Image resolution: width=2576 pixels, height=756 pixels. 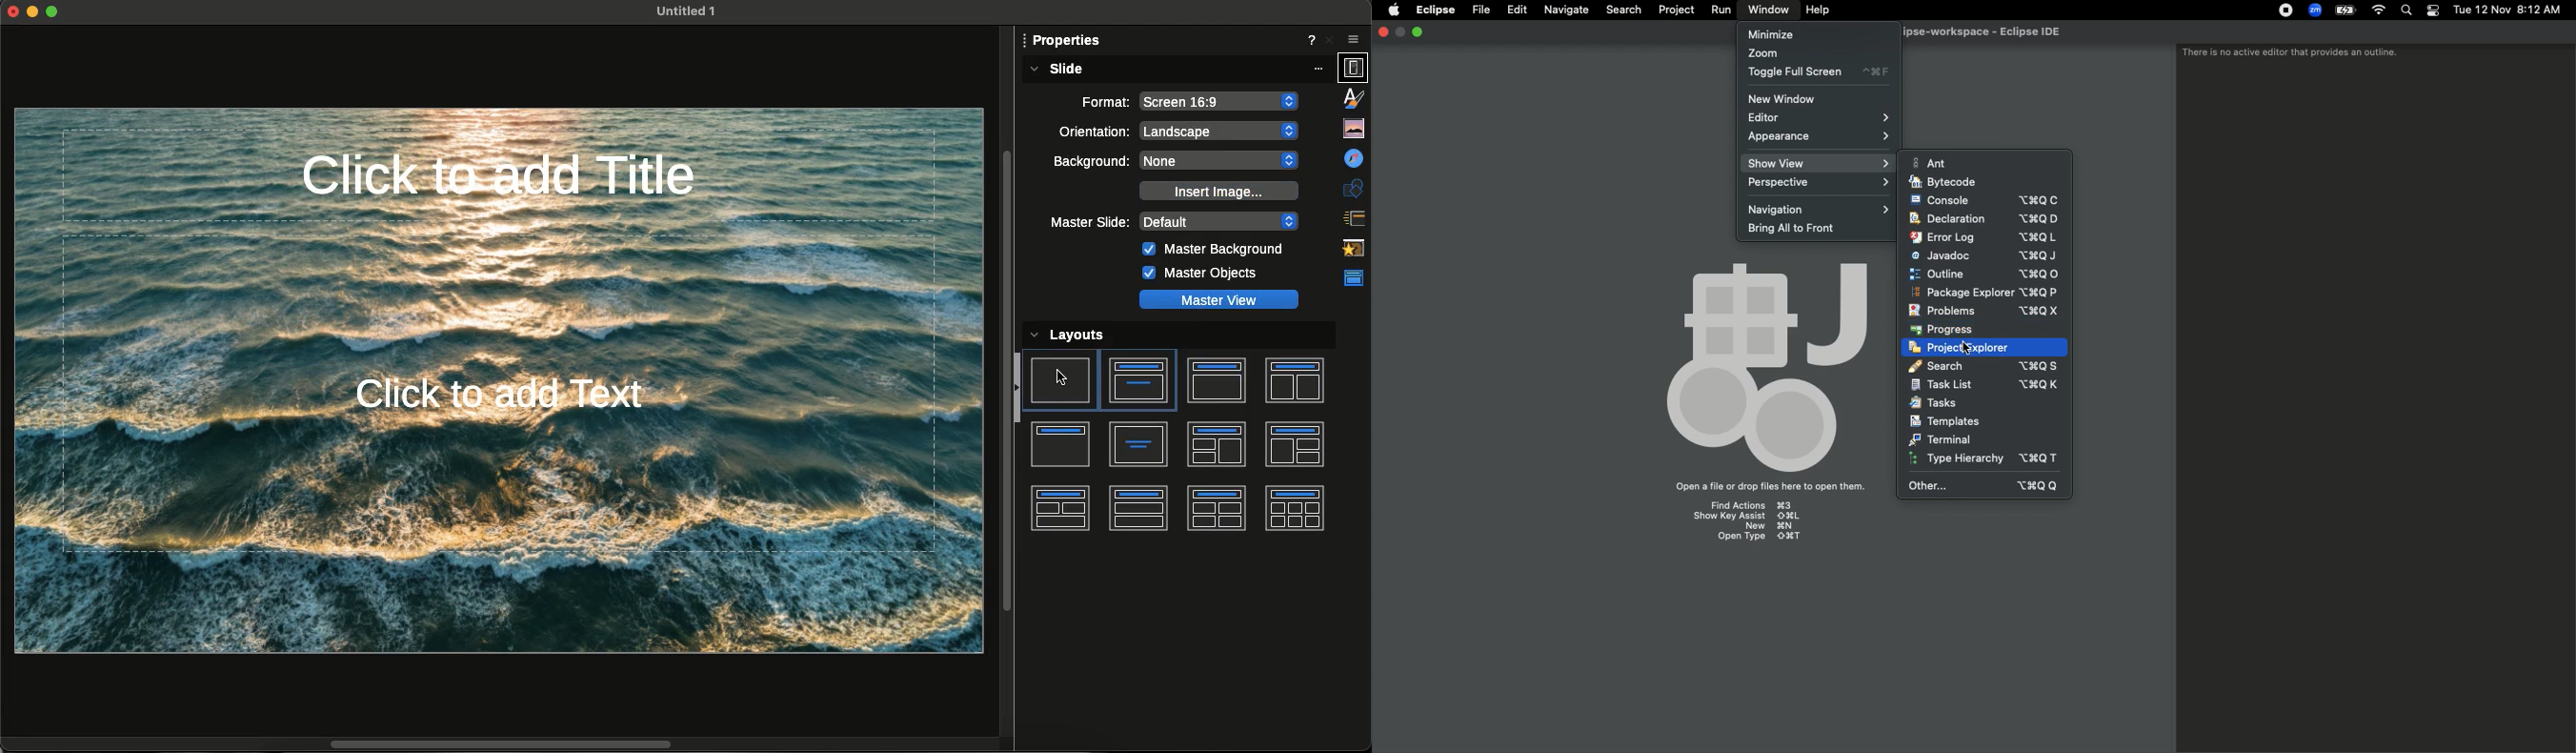 What do you see at coordinates (1354, 189) in the screenshot?
I see `Shapes` at bounding box center [1354, 189].